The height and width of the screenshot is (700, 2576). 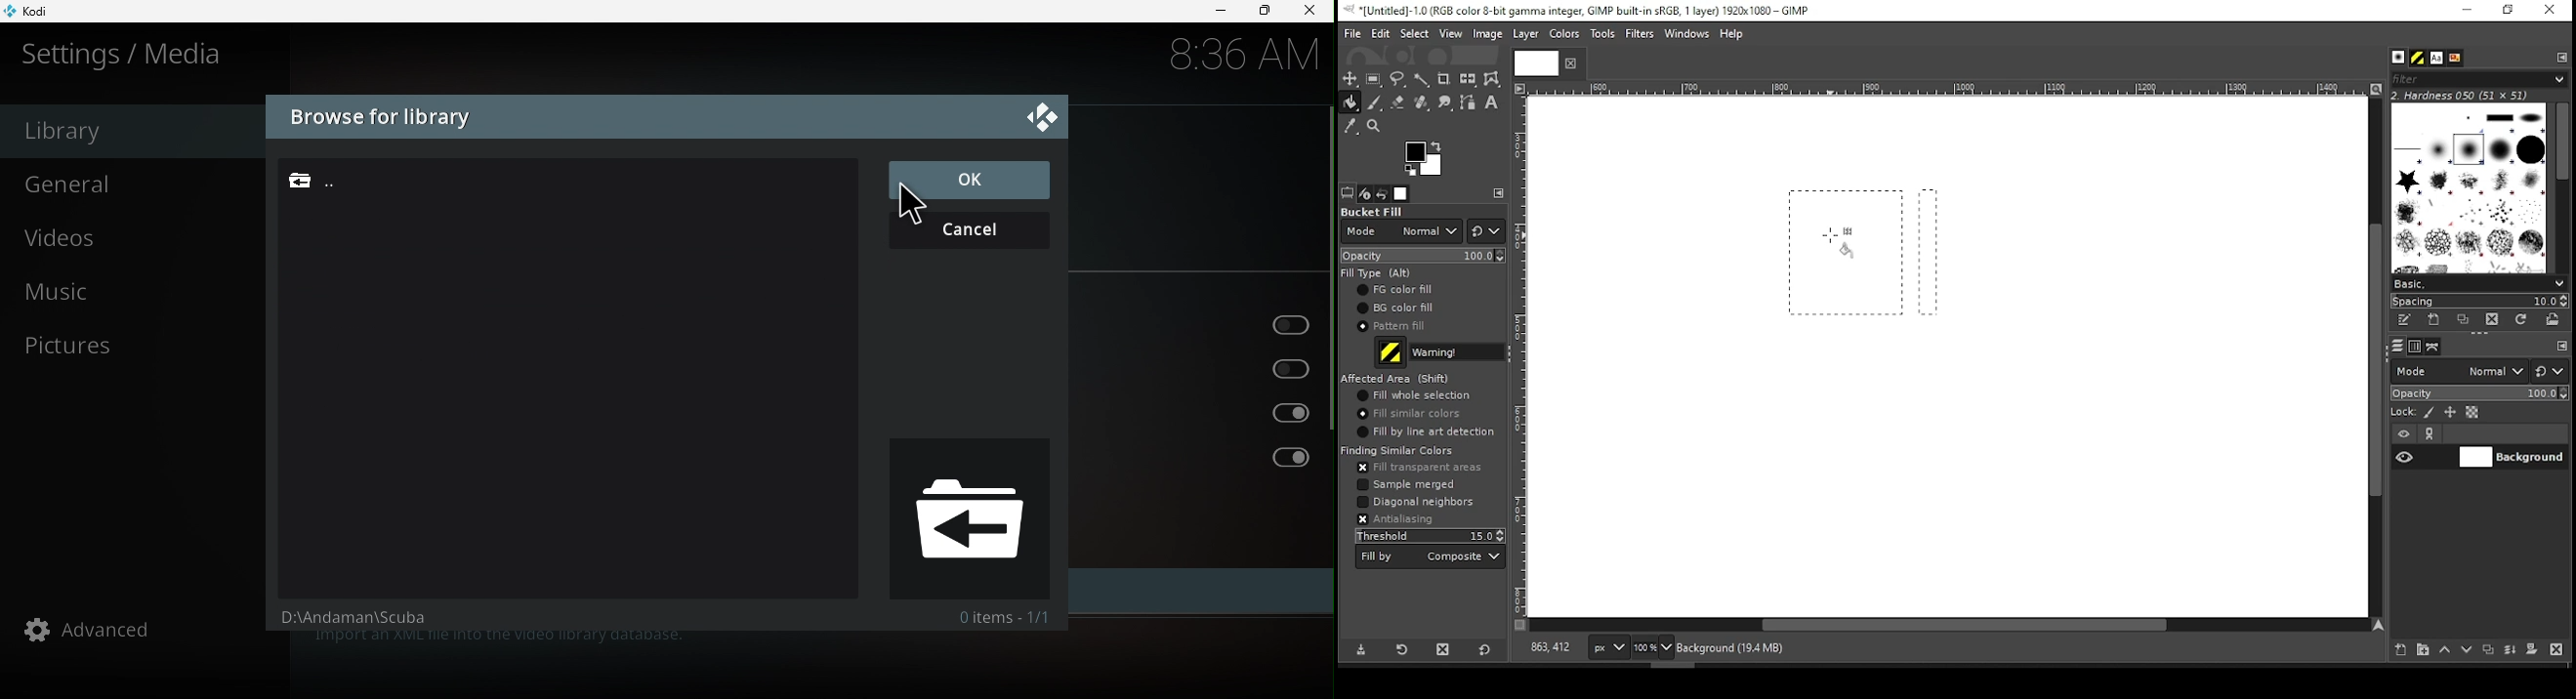 I want to click on paint brush tool, so click(x=1375, y=102).